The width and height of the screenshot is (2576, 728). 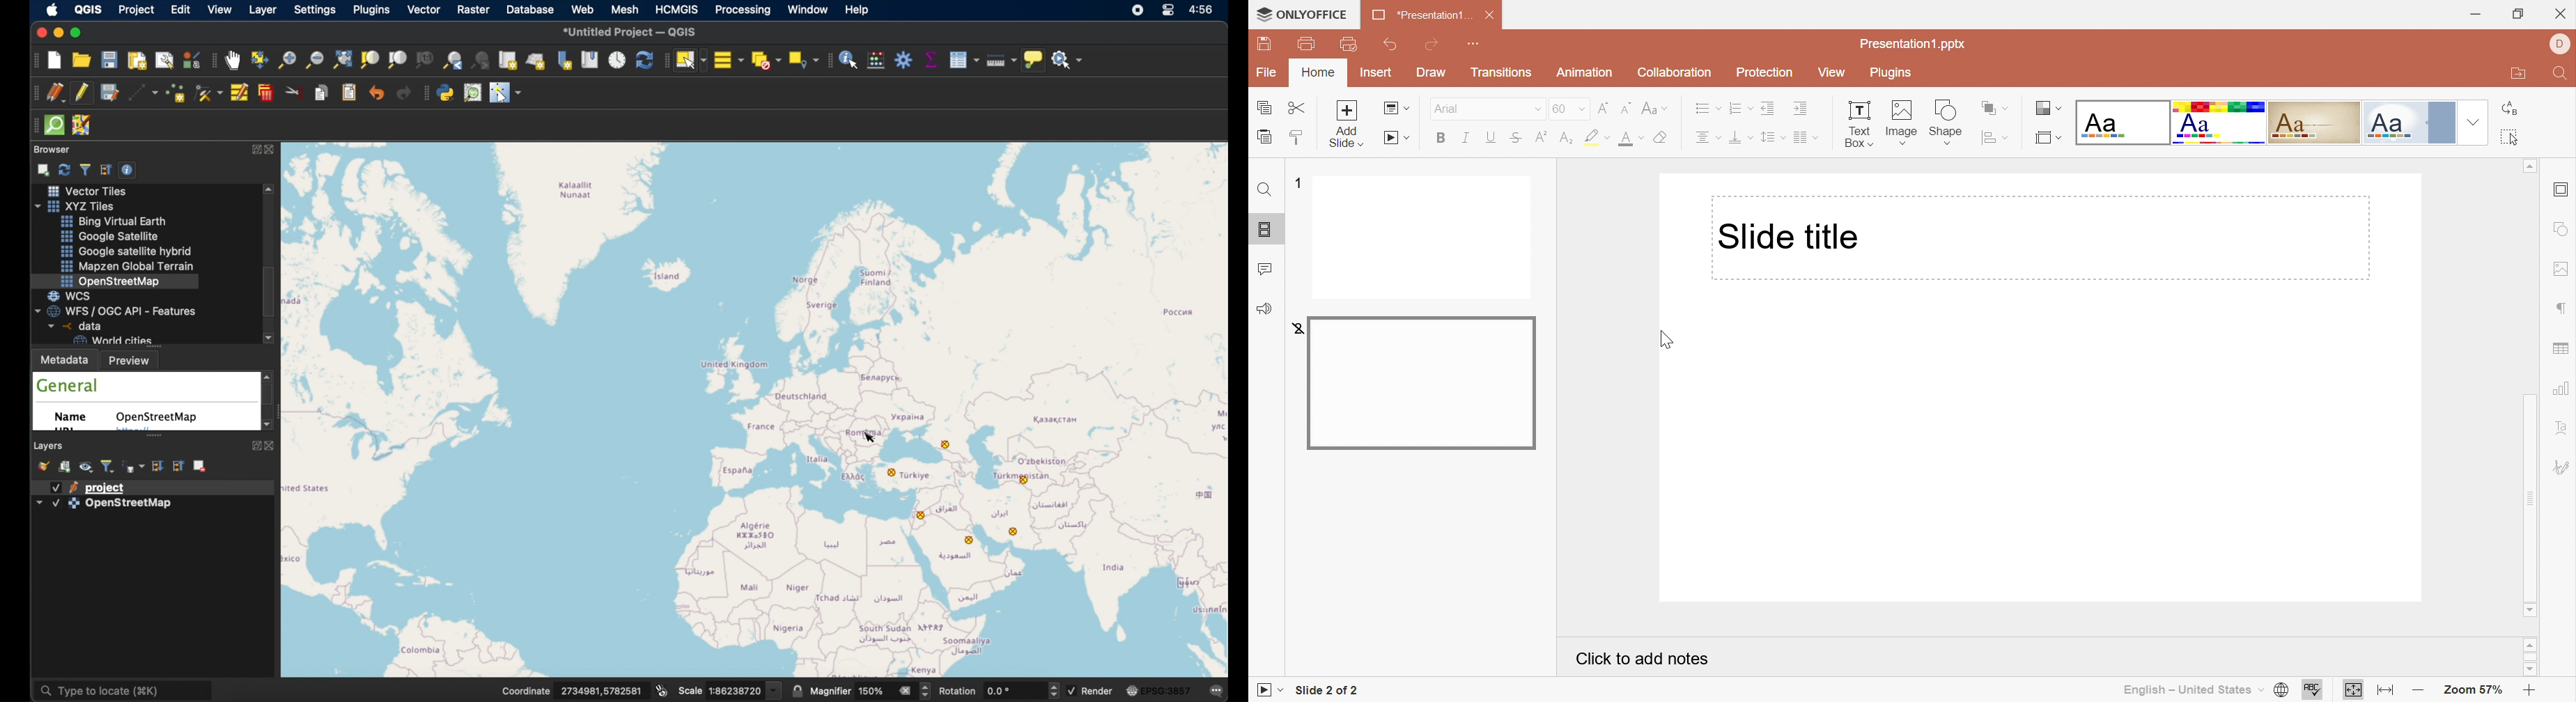 What do you see at coordinates (1393, 47) in the screenshot?
I see `Undo` at bounding box center [1393, 47].